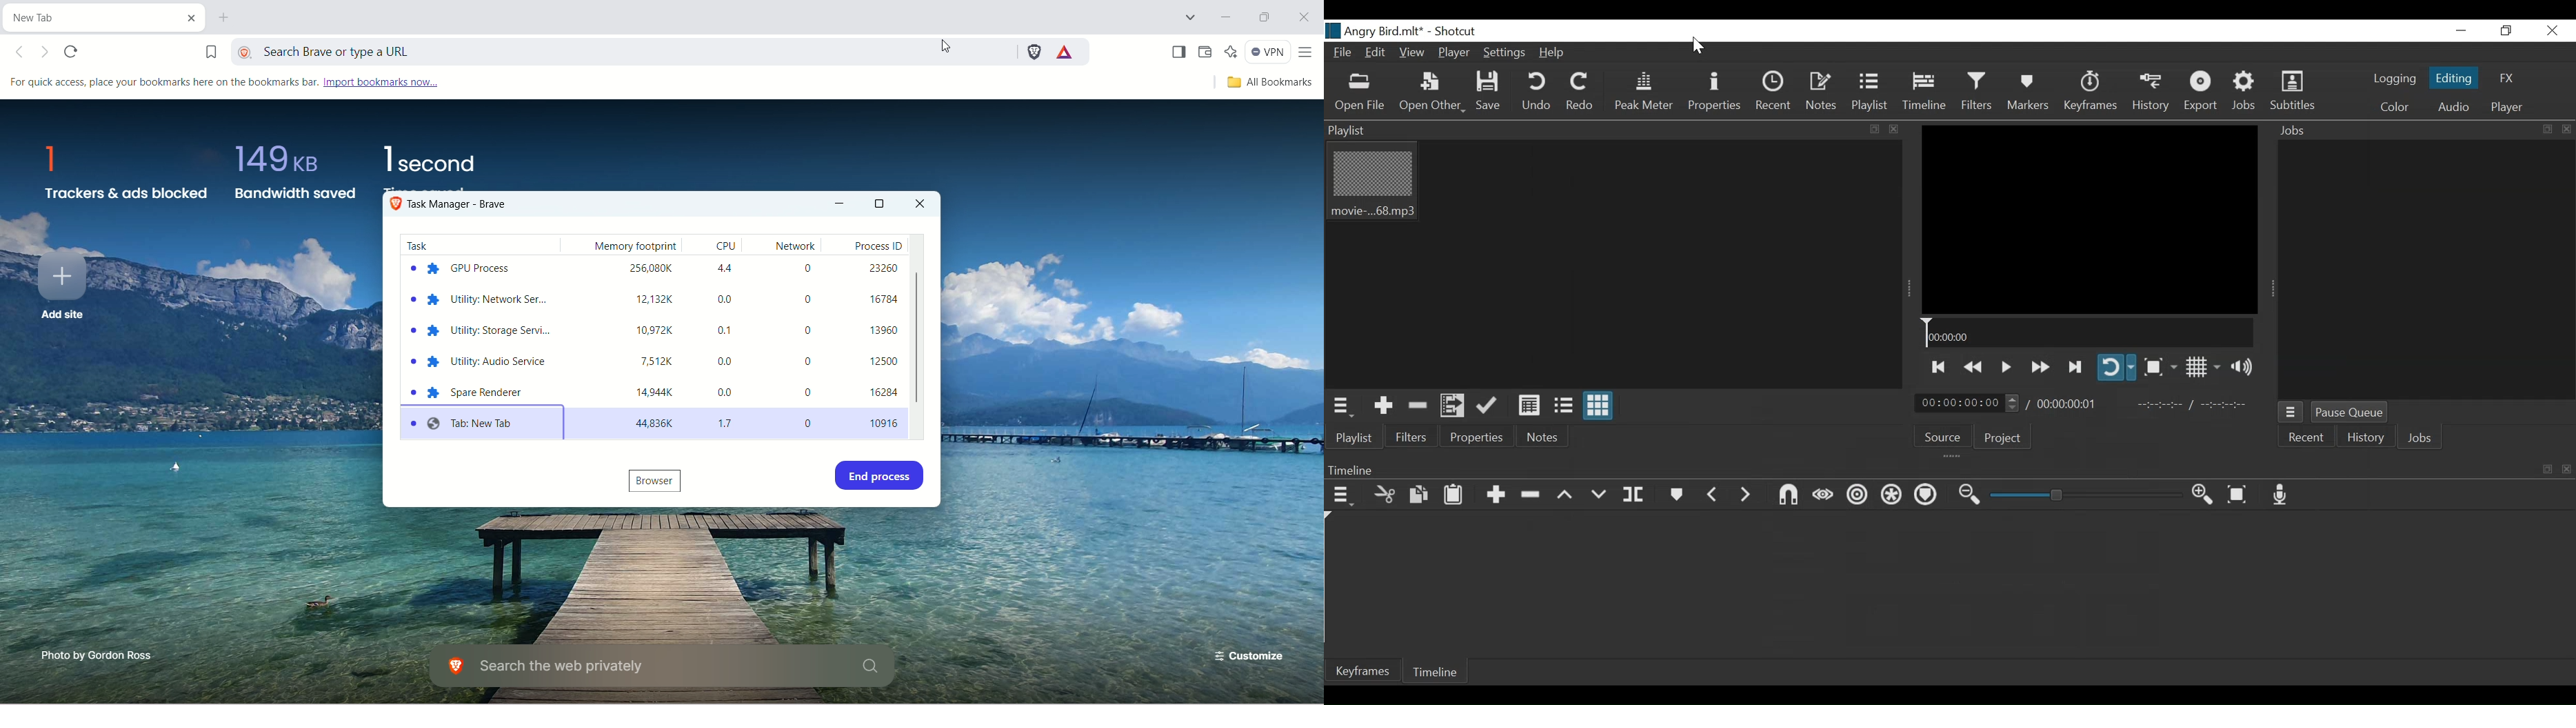 This screenshot has height=728, width=2576. I want to click on Playlist, so click(1869, 91).